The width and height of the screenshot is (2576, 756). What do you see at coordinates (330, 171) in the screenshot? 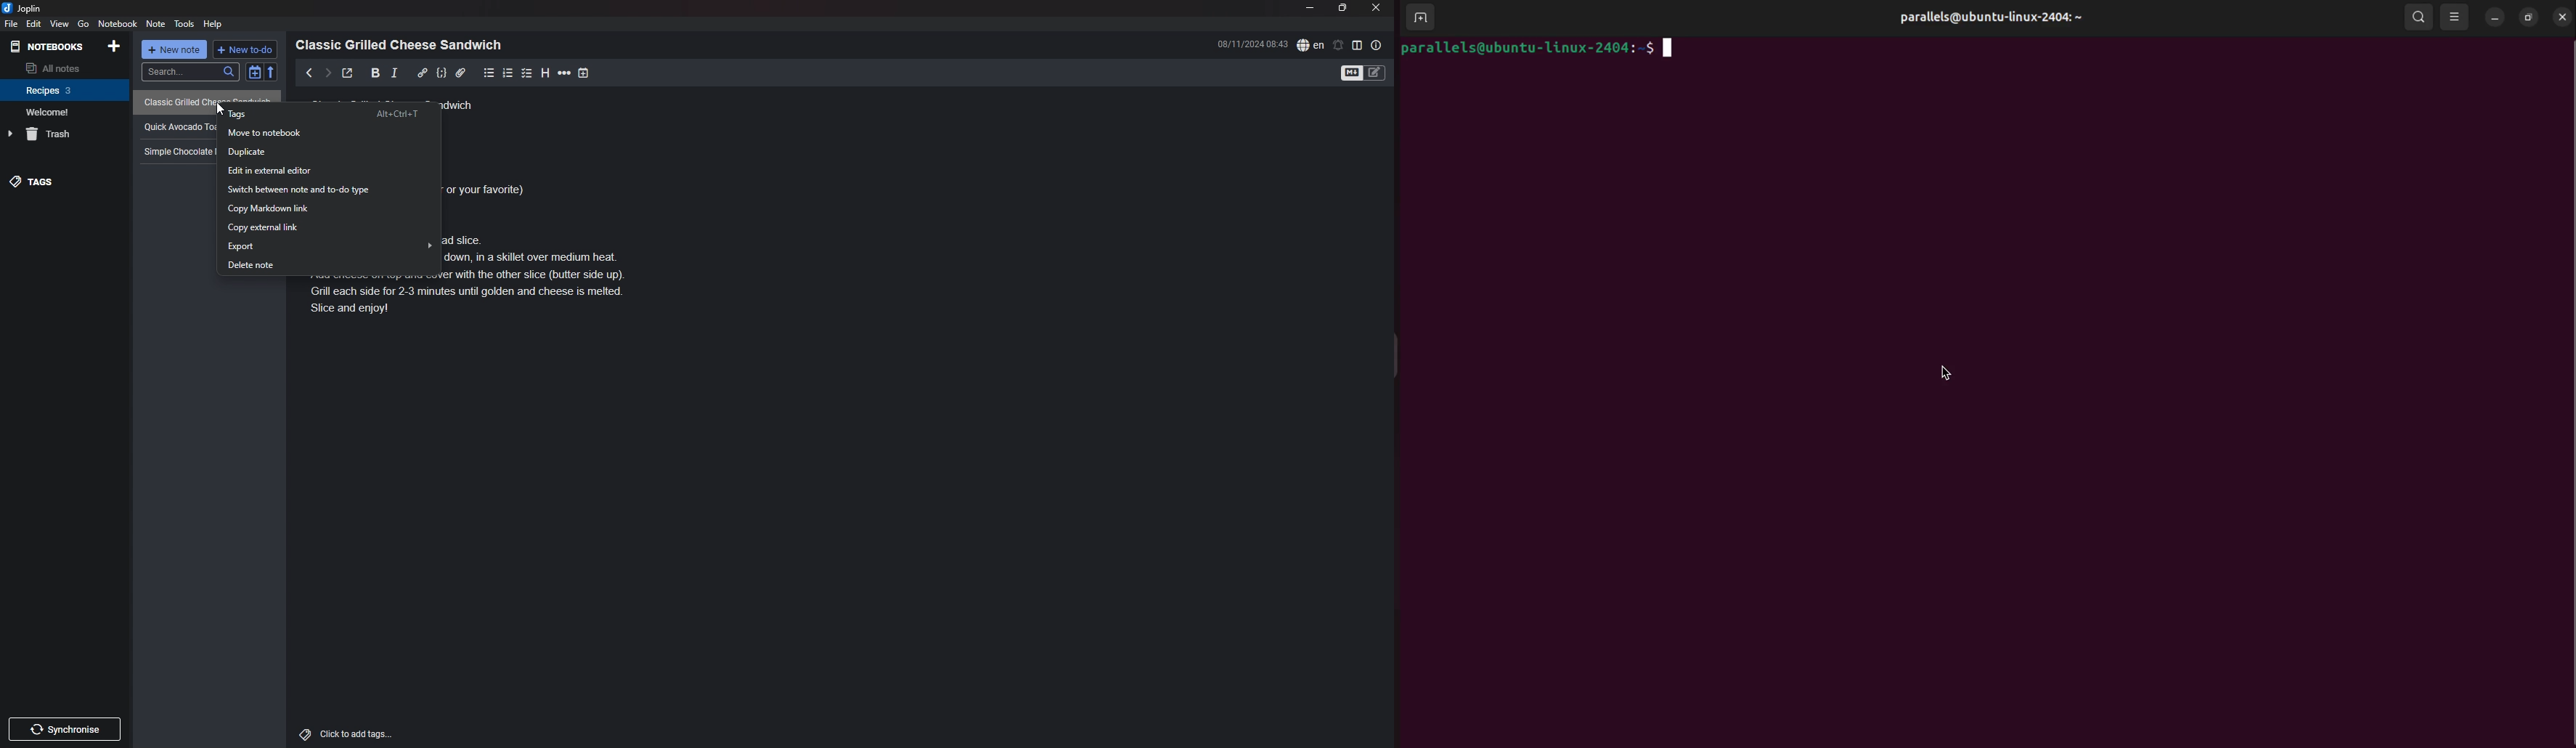
I see `edit in external editor` at bounding box center [330, 171].